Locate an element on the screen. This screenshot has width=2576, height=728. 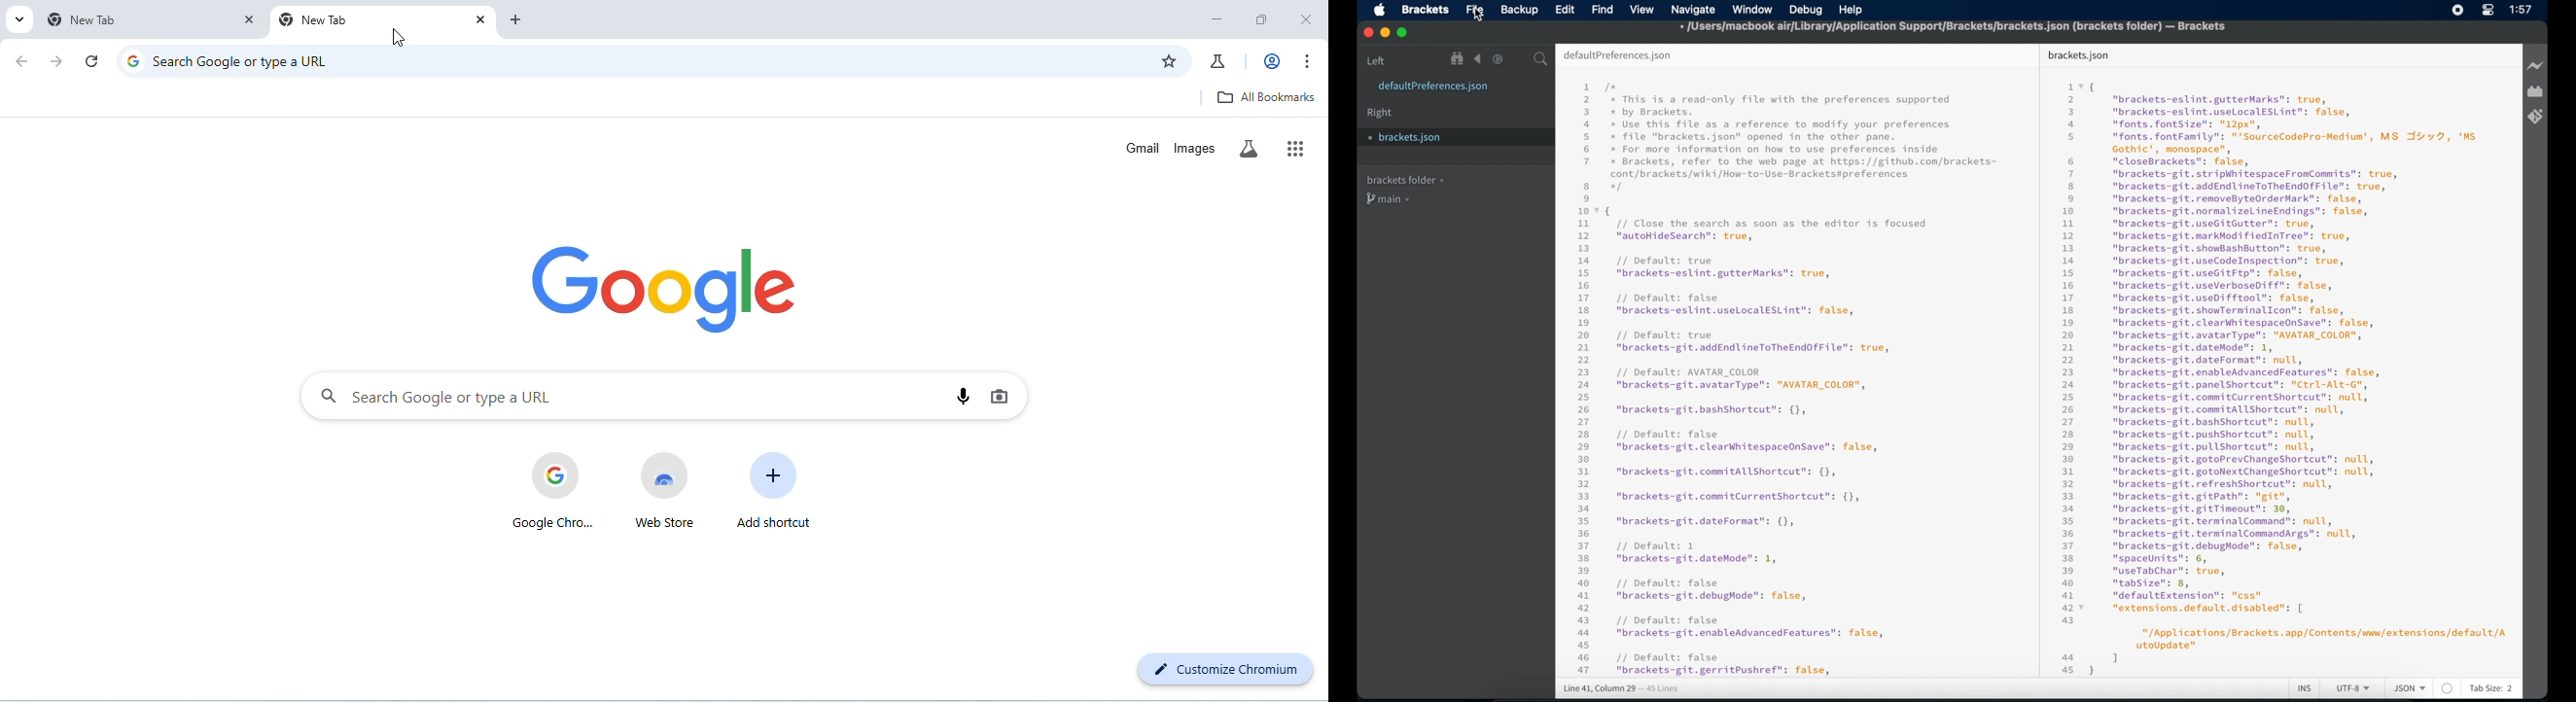
find is located at coordinates (1603, 9).